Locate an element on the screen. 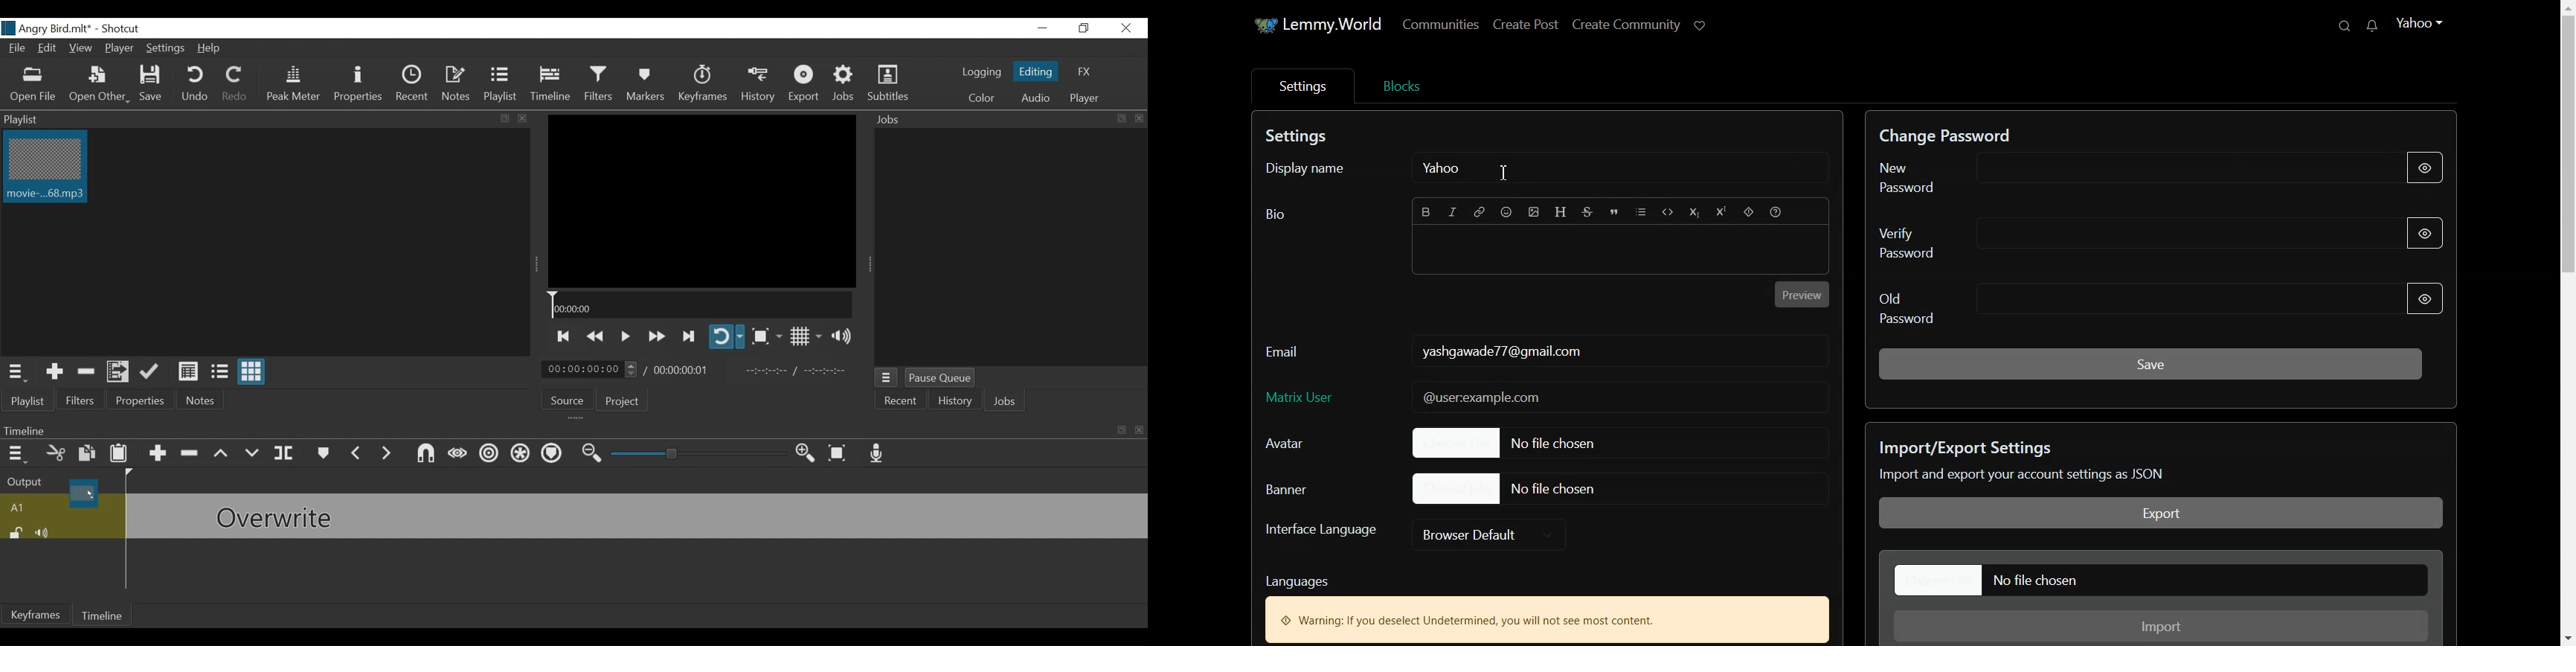 This screenshot has width=2576, height=672. Split at playhead is located at coordinates (285, 452).